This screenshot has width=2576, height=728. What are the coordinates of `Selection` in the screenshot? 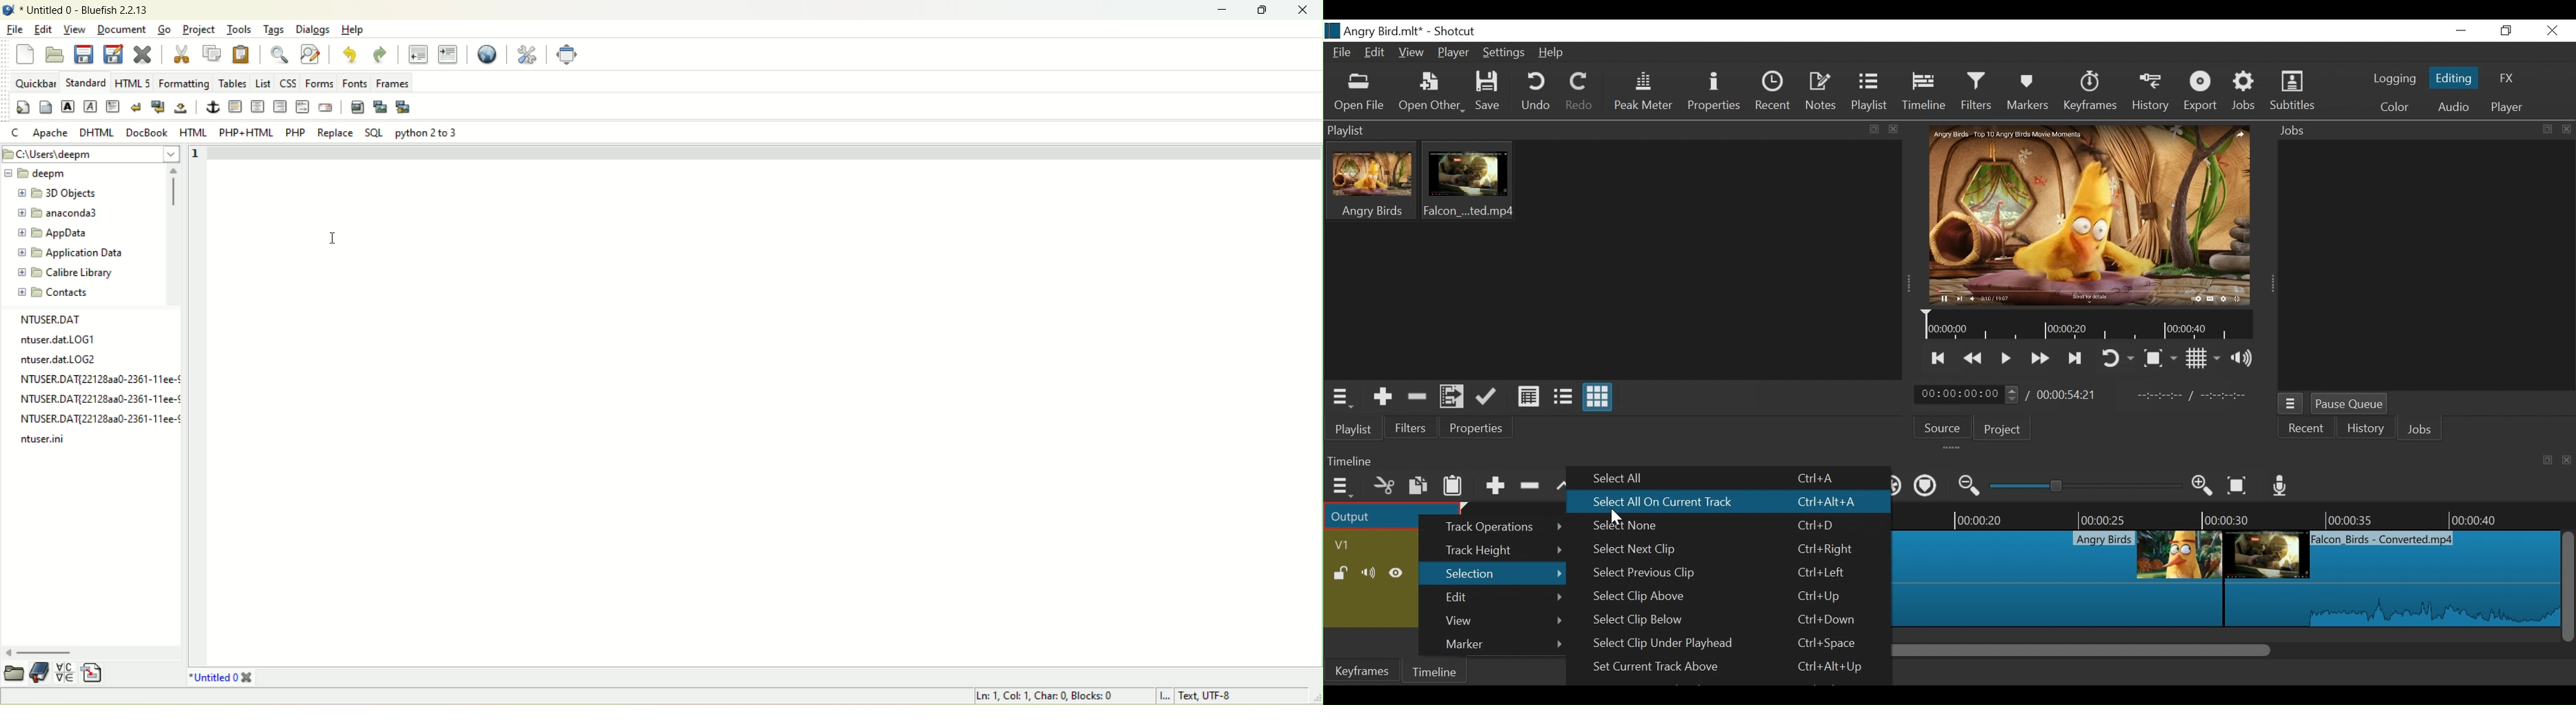 It's located at (1493, 572).